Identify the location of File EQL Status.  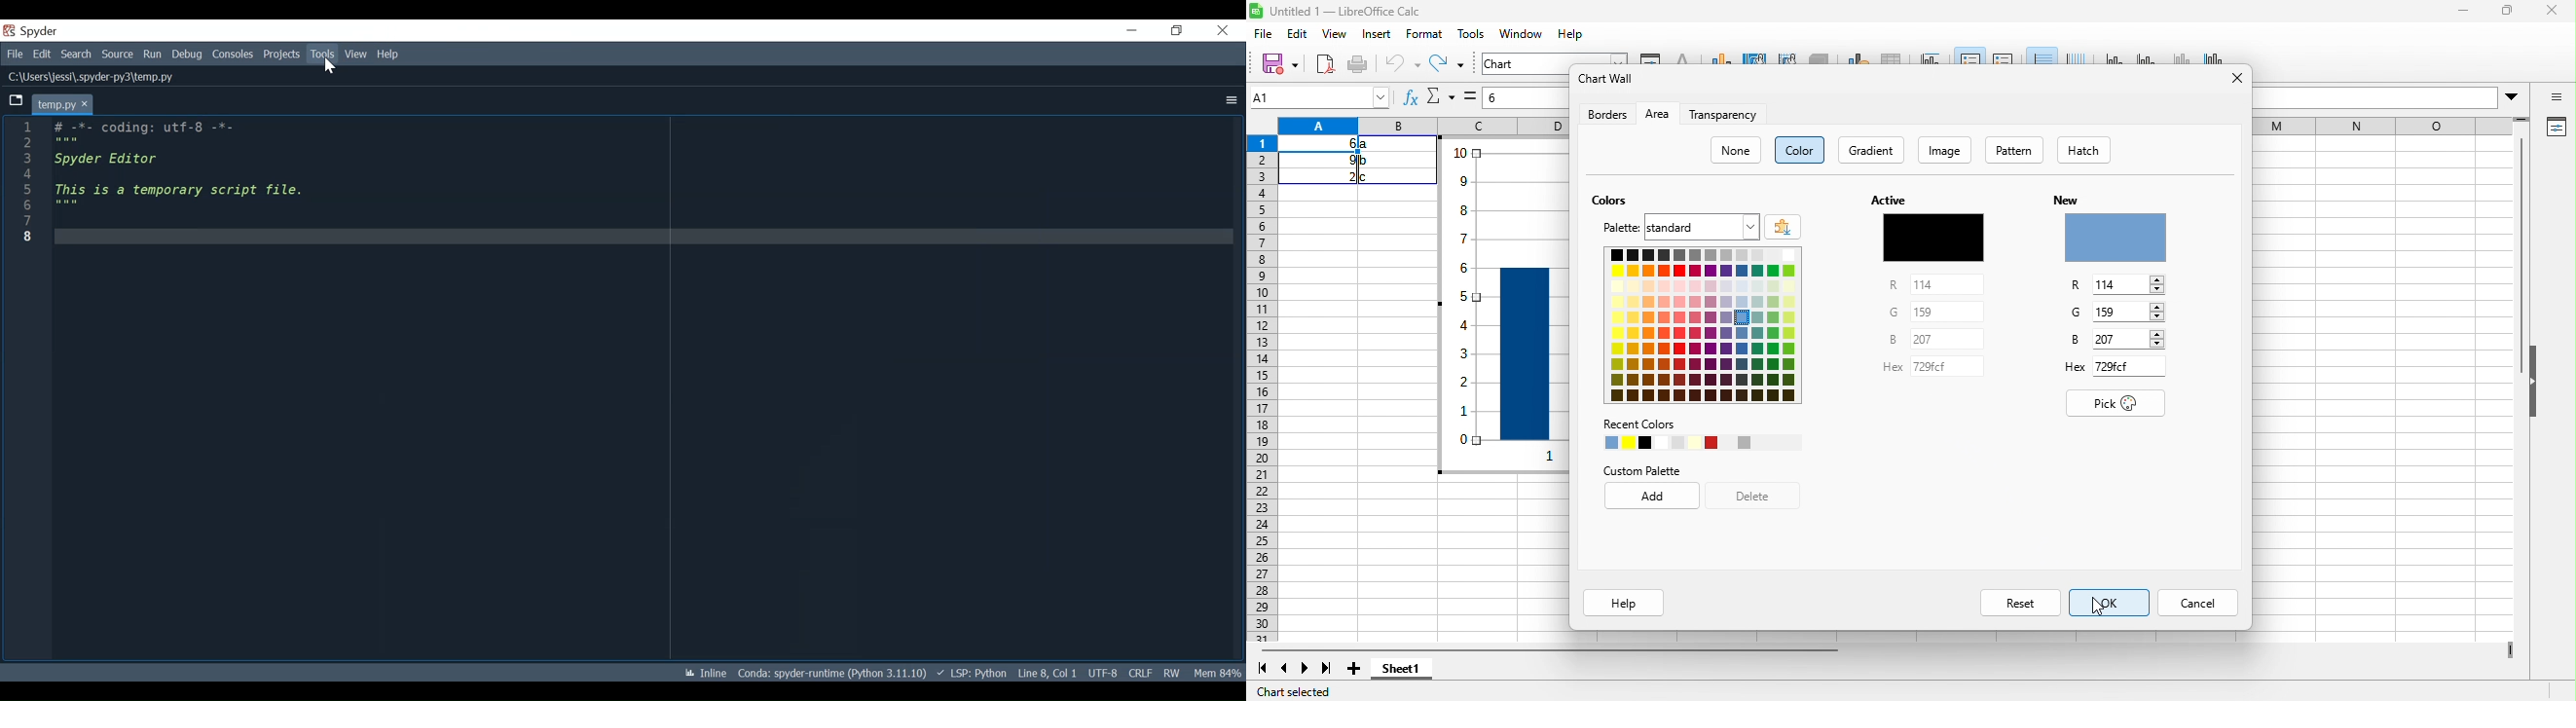
(1140, 673).